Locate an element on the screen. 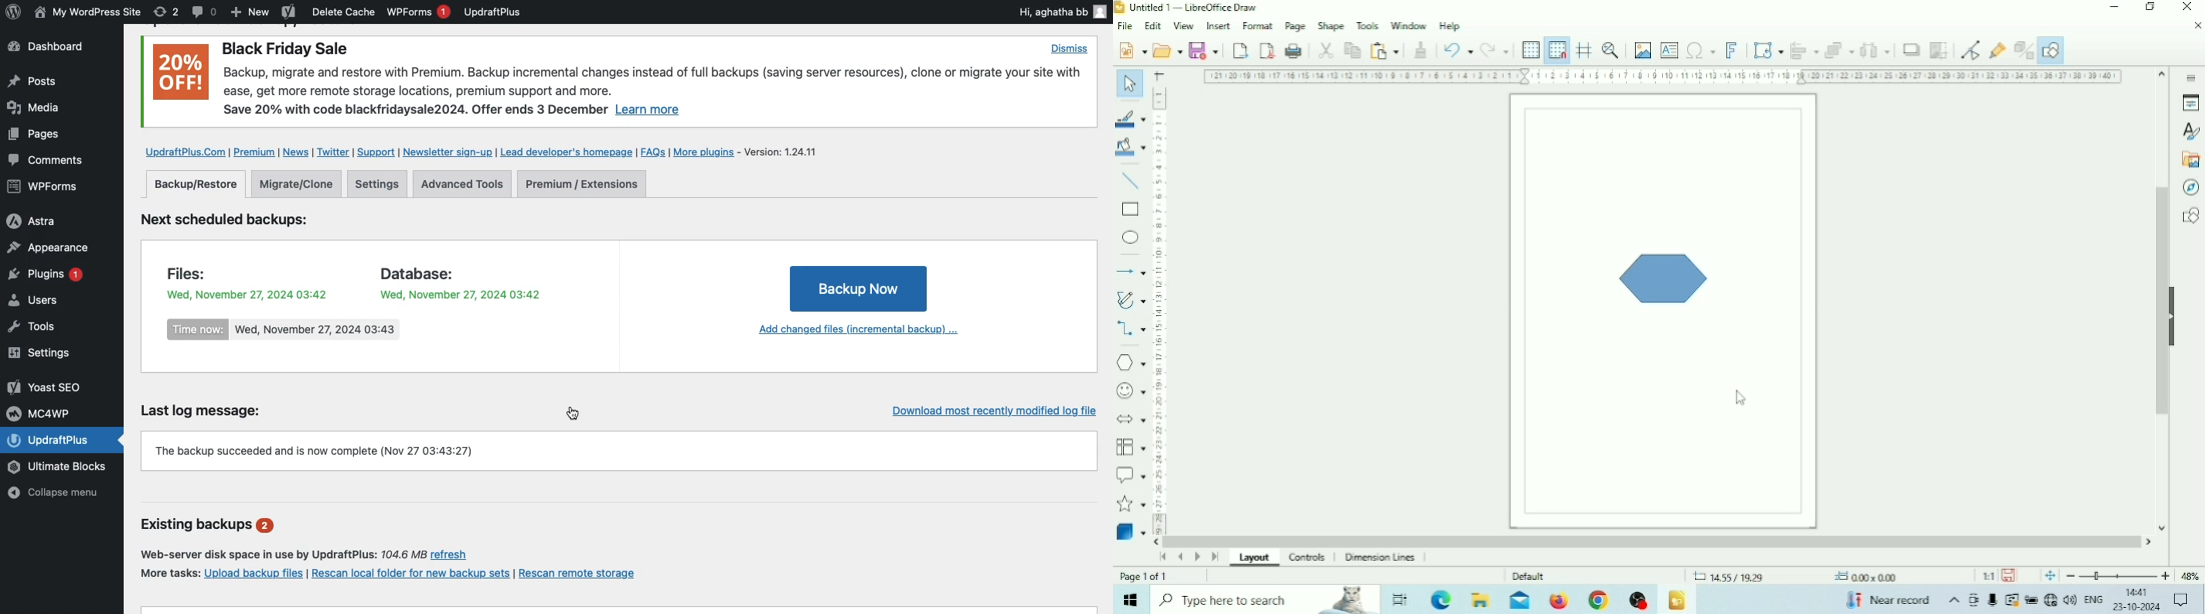 This screenshot has height=616, width=2212. Revision is located at coordinates (166, 12).